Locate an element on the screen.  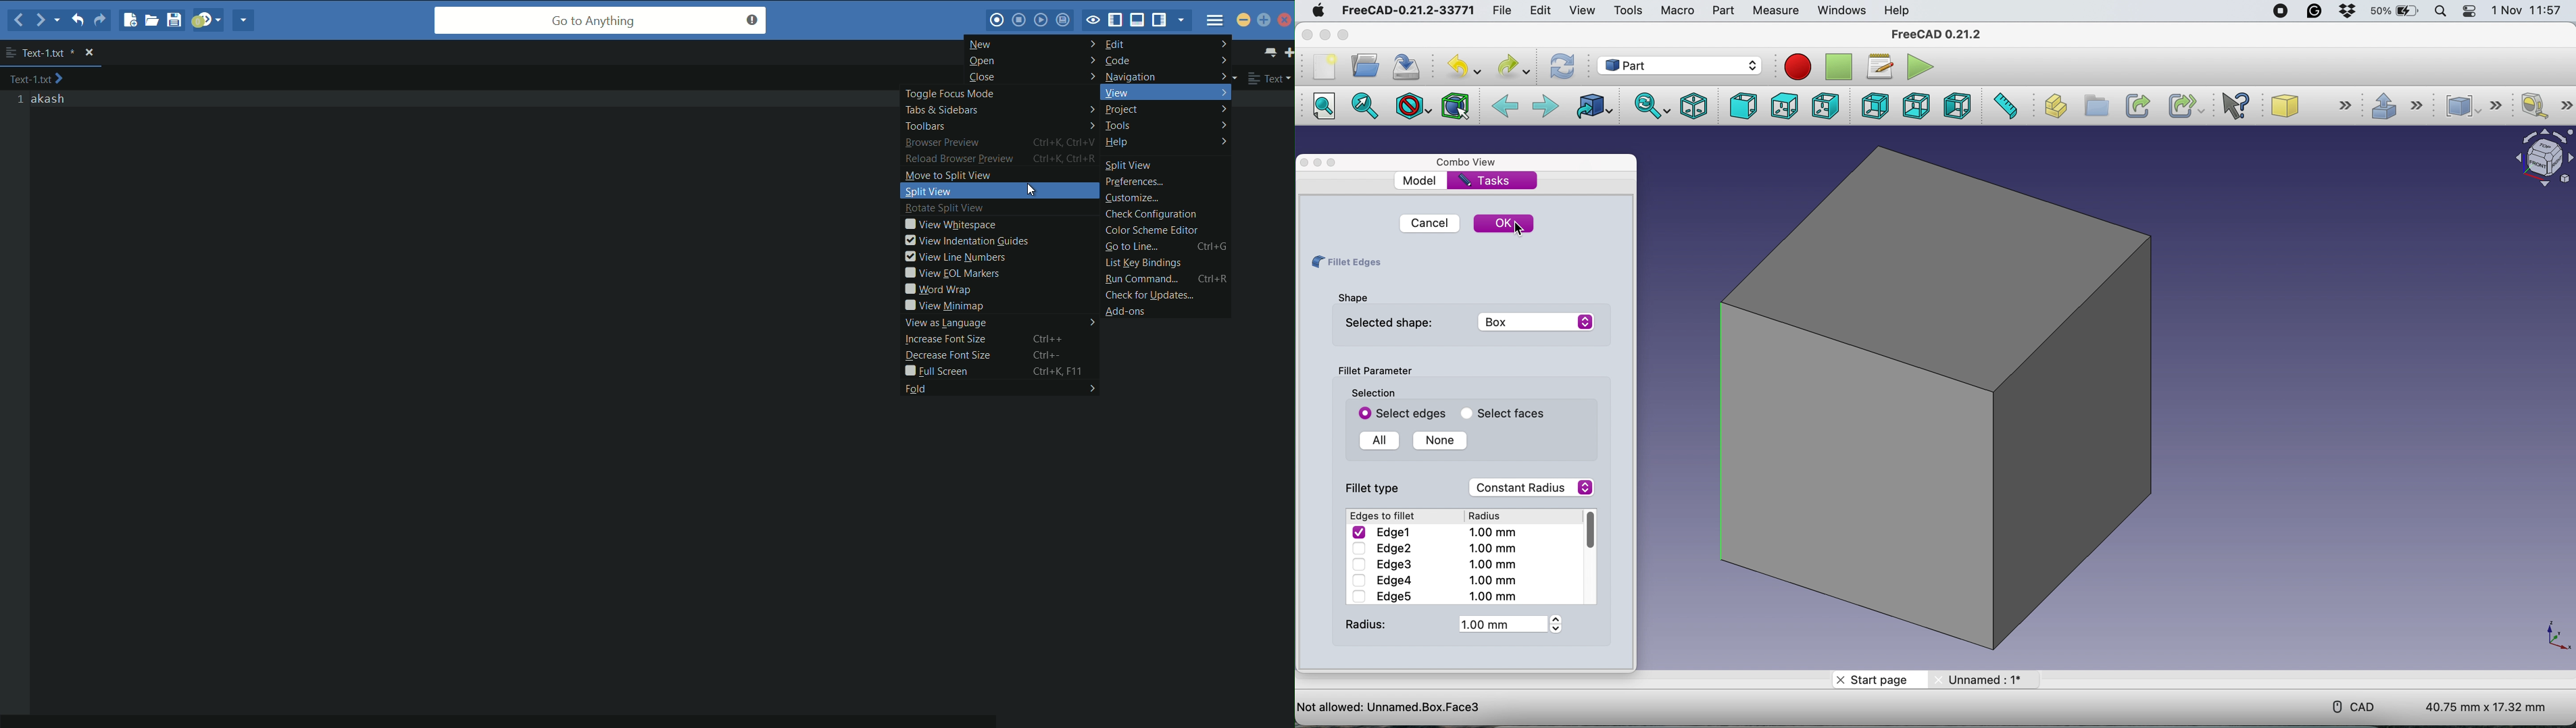
object interface is located at coordinates (2539, 160).